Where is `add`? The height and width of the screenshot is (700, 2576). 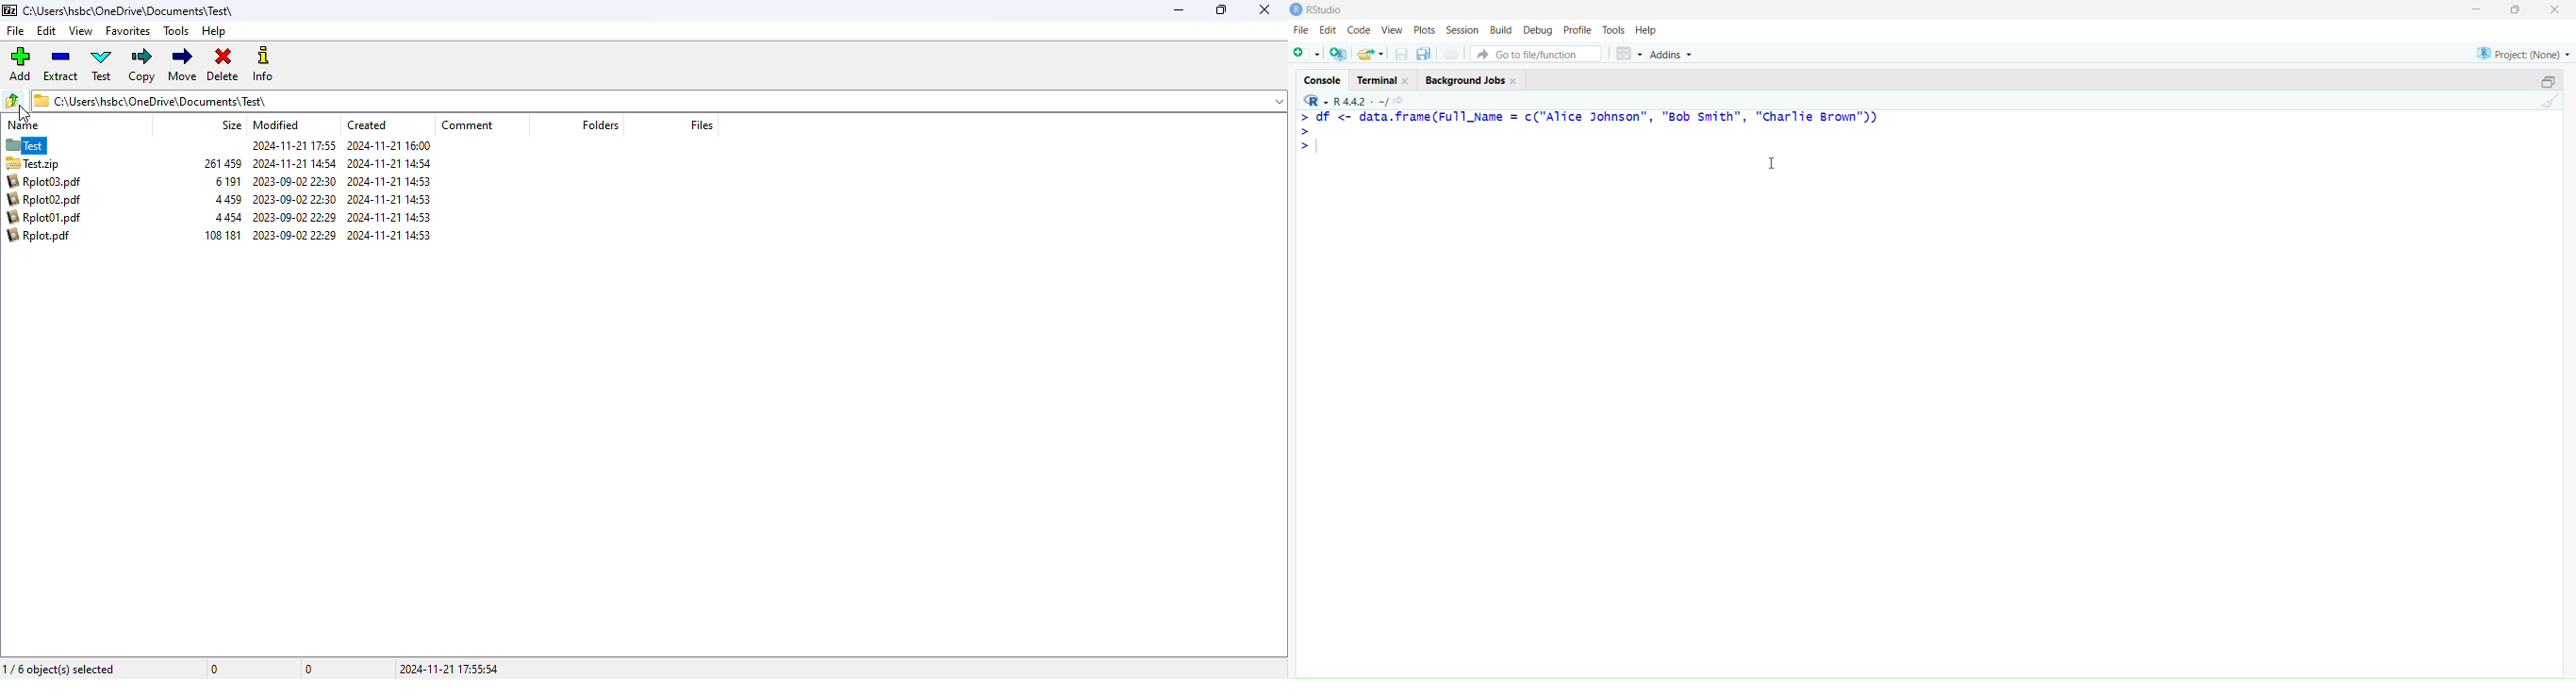 add is located at coordinates (19, 63).